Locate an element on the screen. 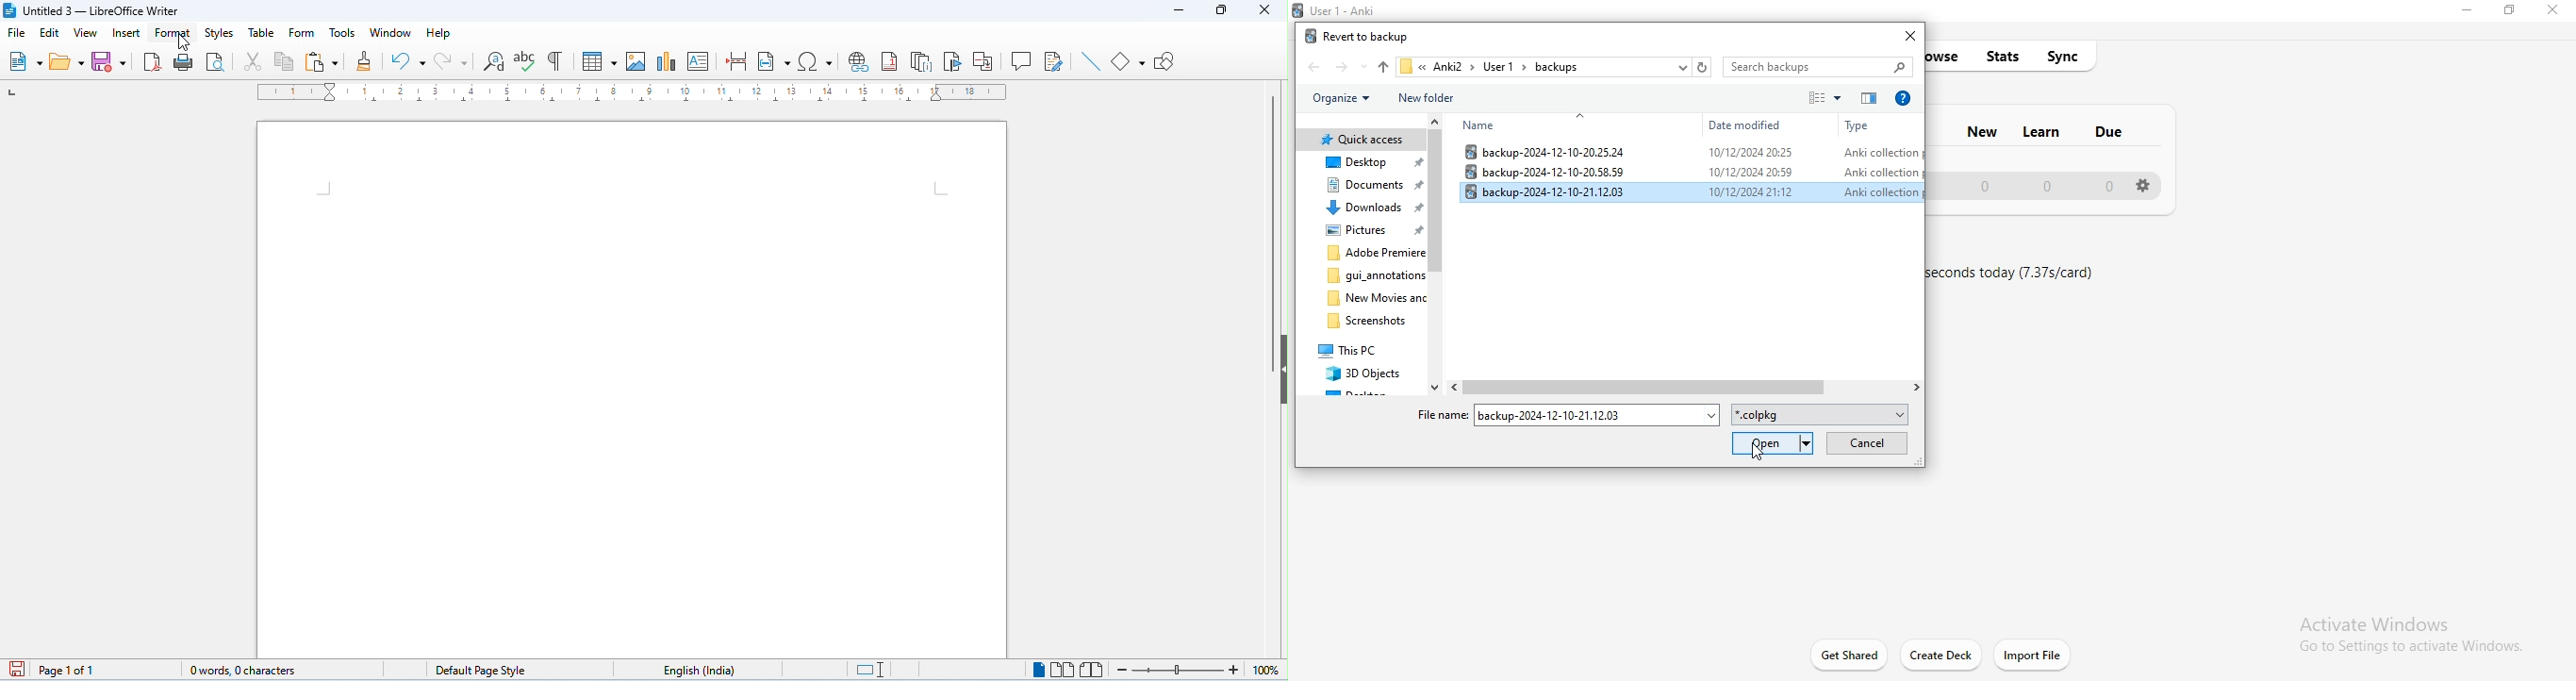  multi page view is located at coordinates (1065, 670).